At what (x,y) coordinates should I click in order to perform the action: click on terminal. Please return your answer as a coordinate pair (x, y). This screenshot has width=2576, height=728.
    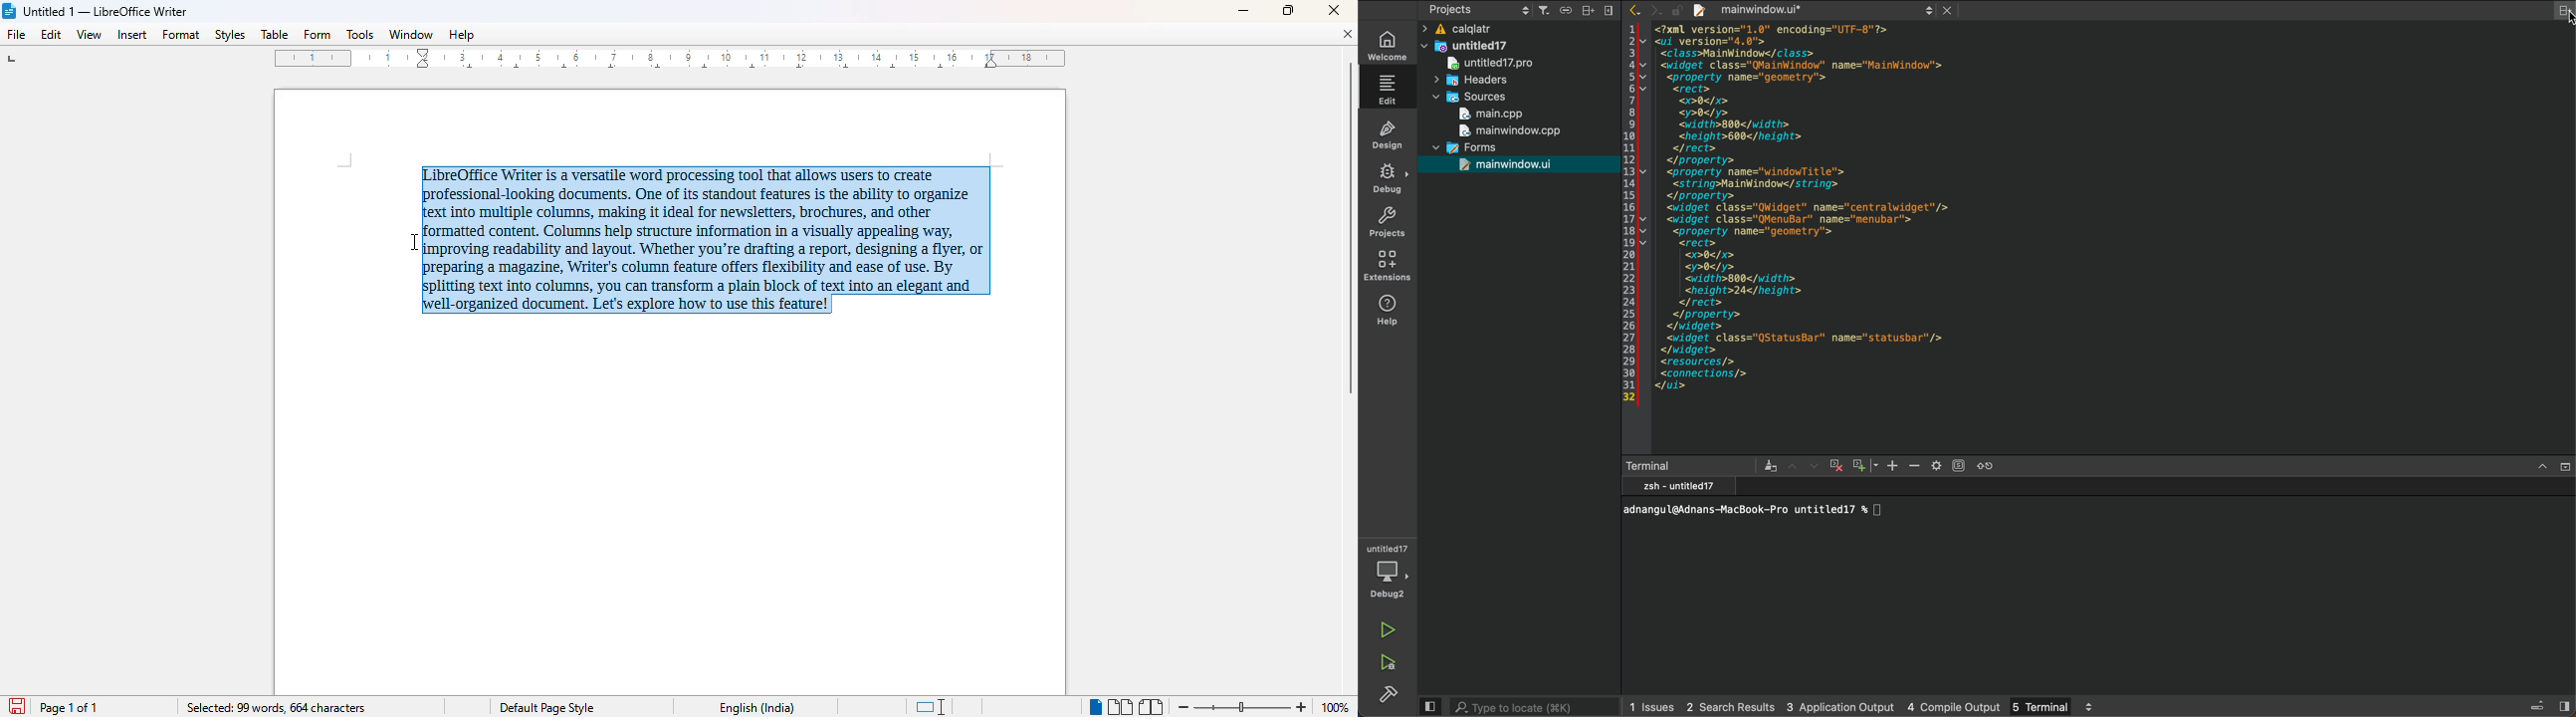
    Looking at the image, I should click on (1690, 466).